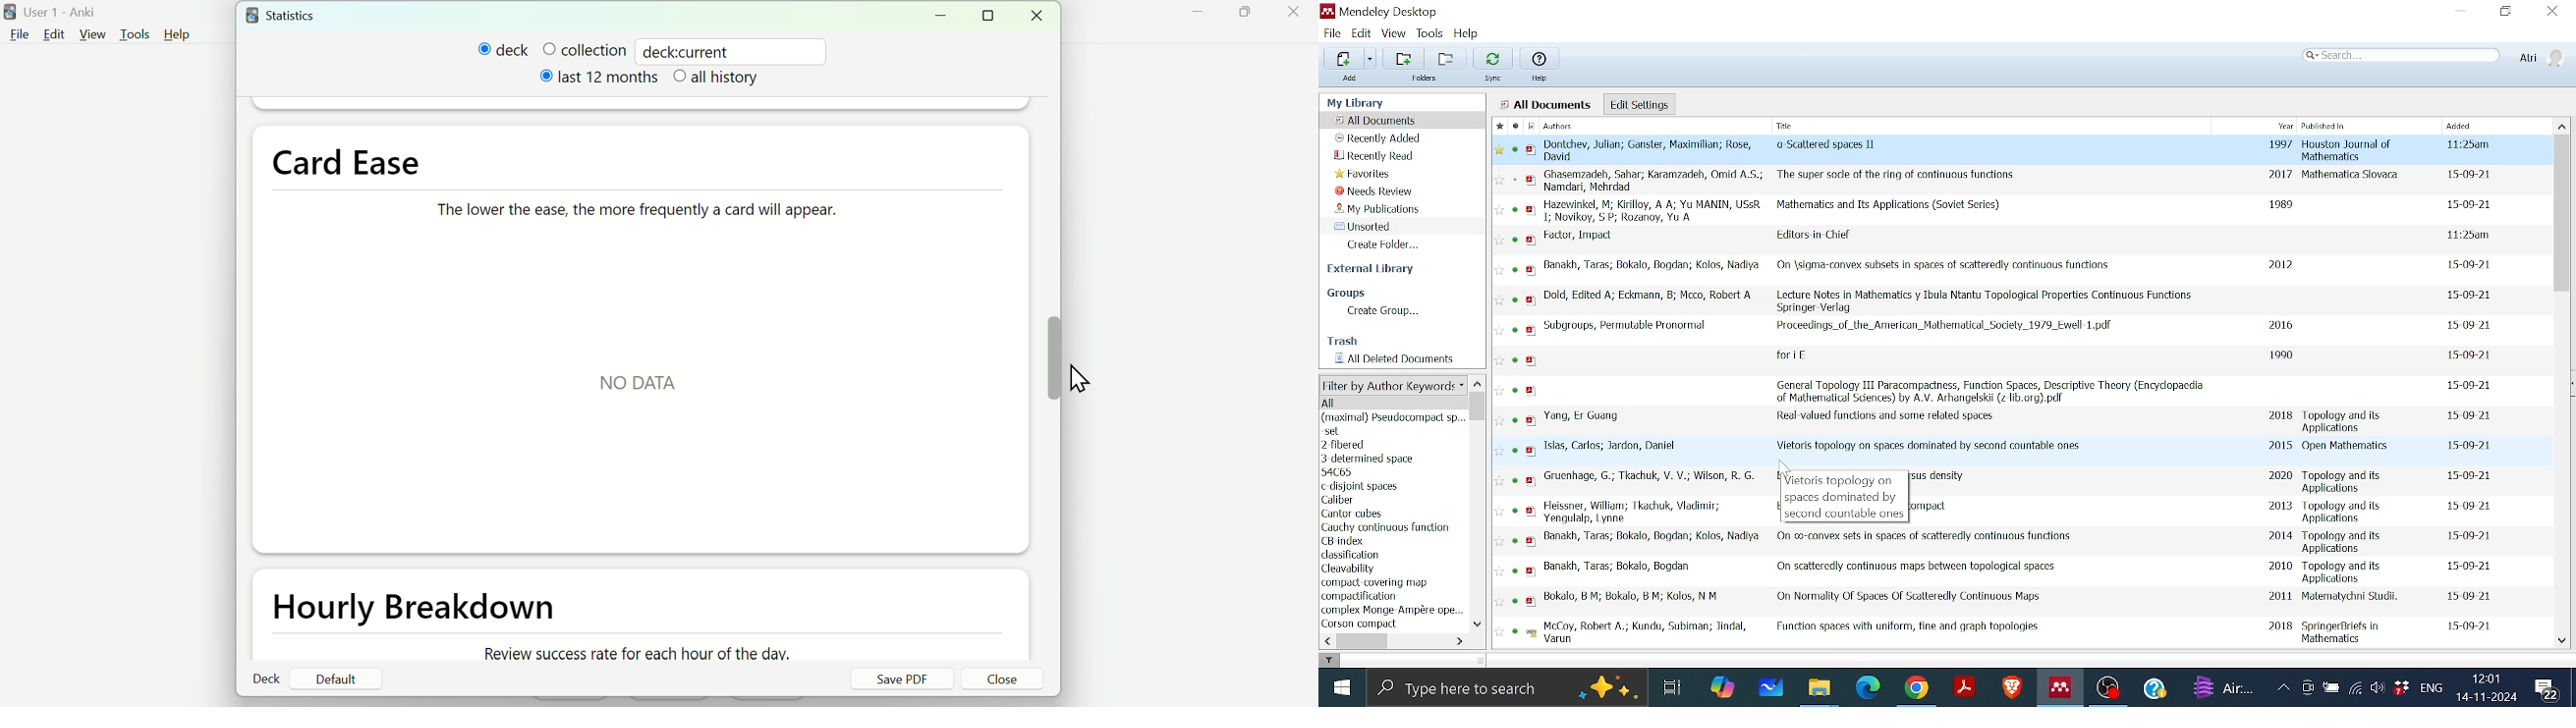 The width and height of the screenshot is (2576, 728). What do you see at coordinates (1363, 102) in the screenshot?
I see `My library` at bounding box center [1363, 102].